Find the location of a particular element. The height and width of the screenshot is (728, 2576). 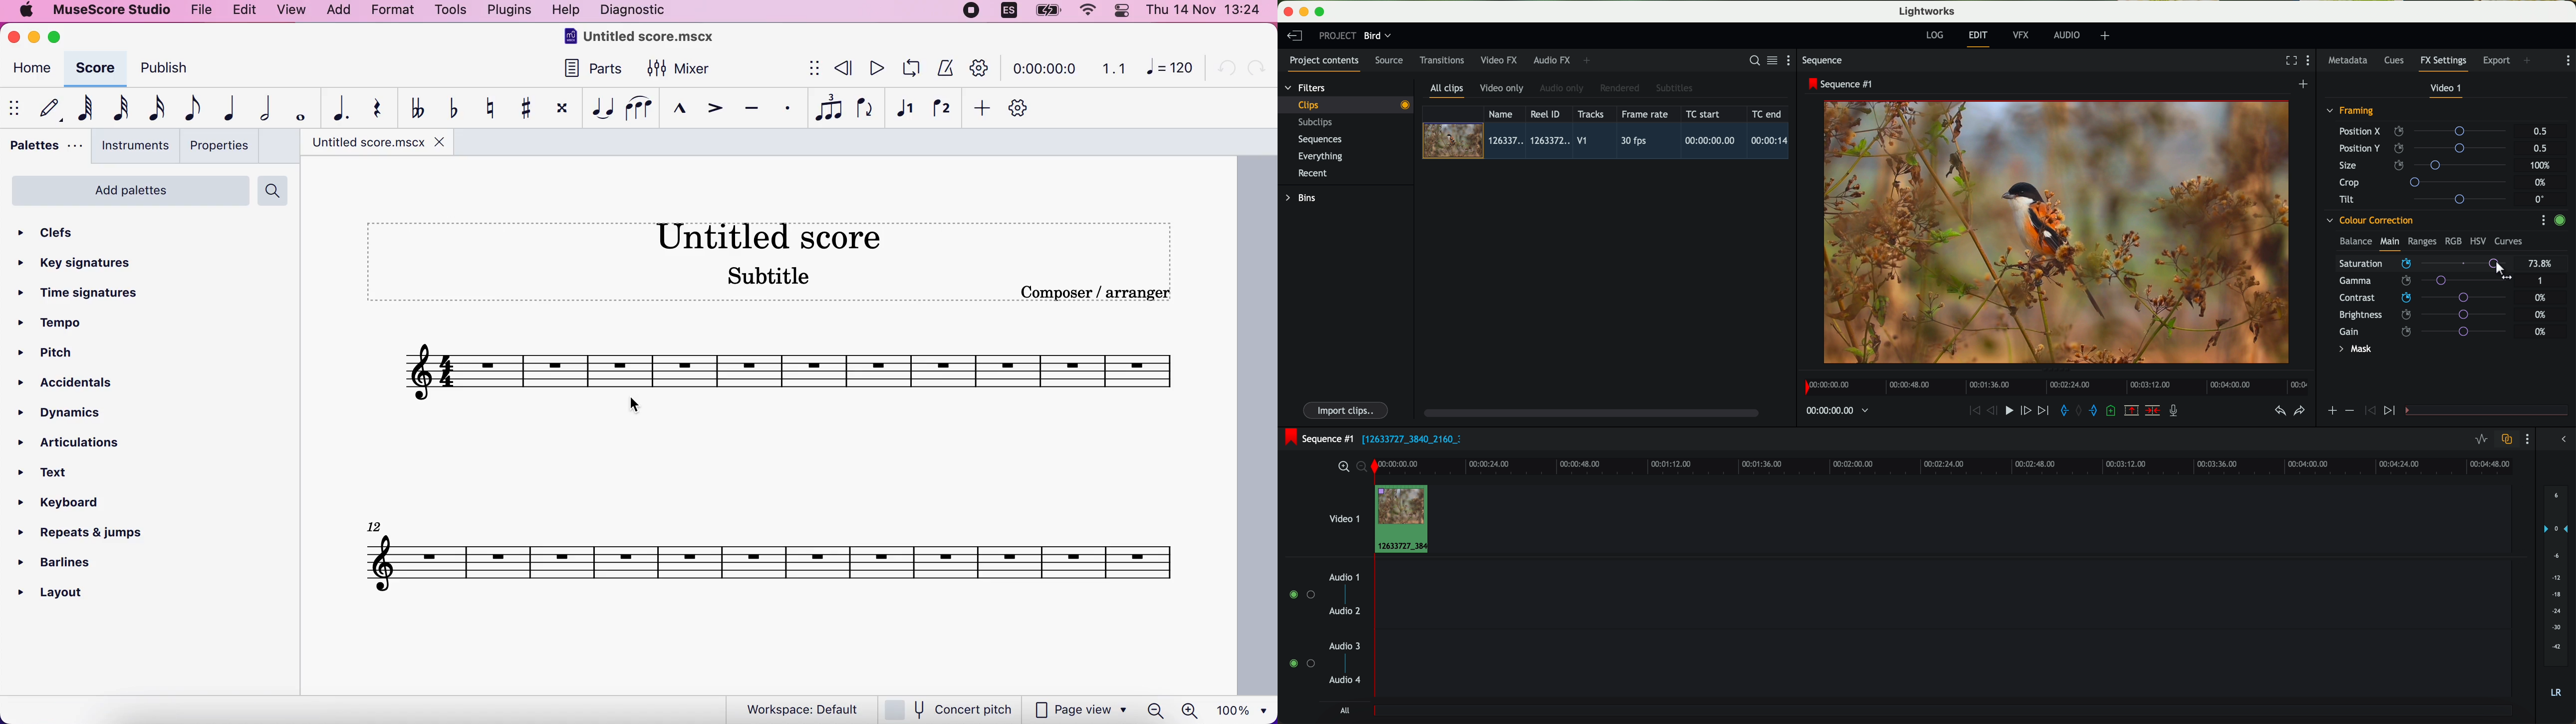

marccato is located at coordinates (676, 109).